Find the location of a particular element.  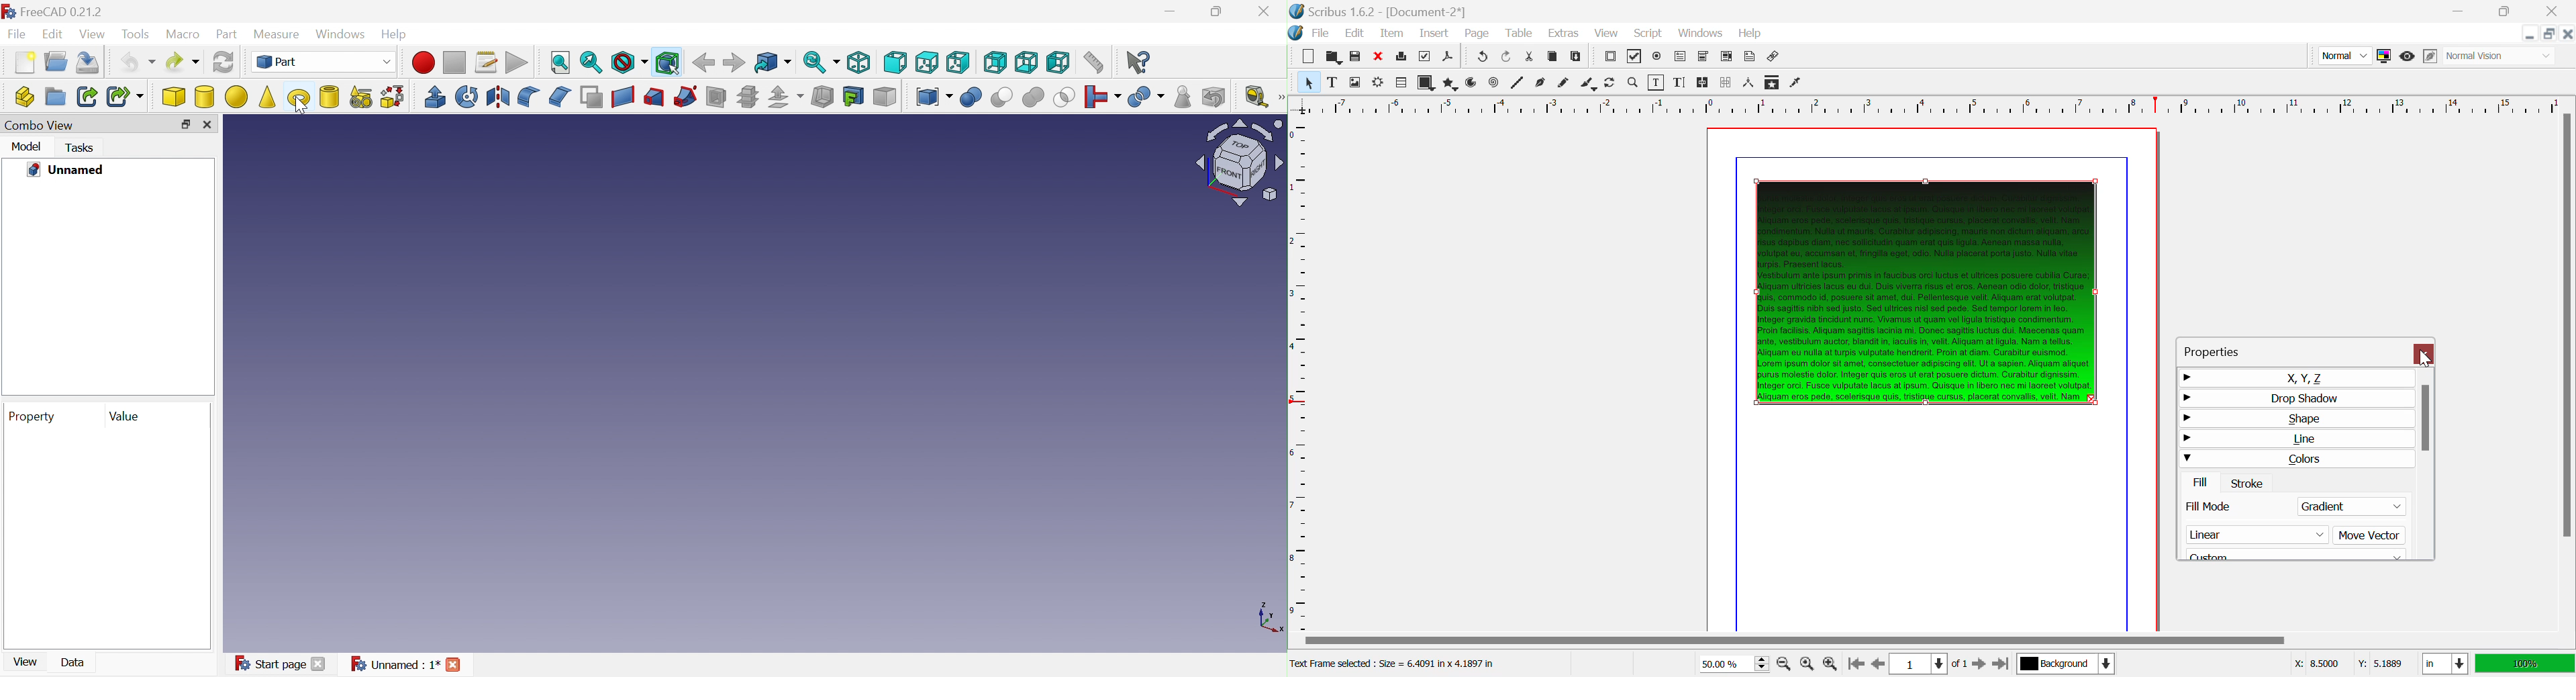

Thickness is located at coordinates (822, 96).